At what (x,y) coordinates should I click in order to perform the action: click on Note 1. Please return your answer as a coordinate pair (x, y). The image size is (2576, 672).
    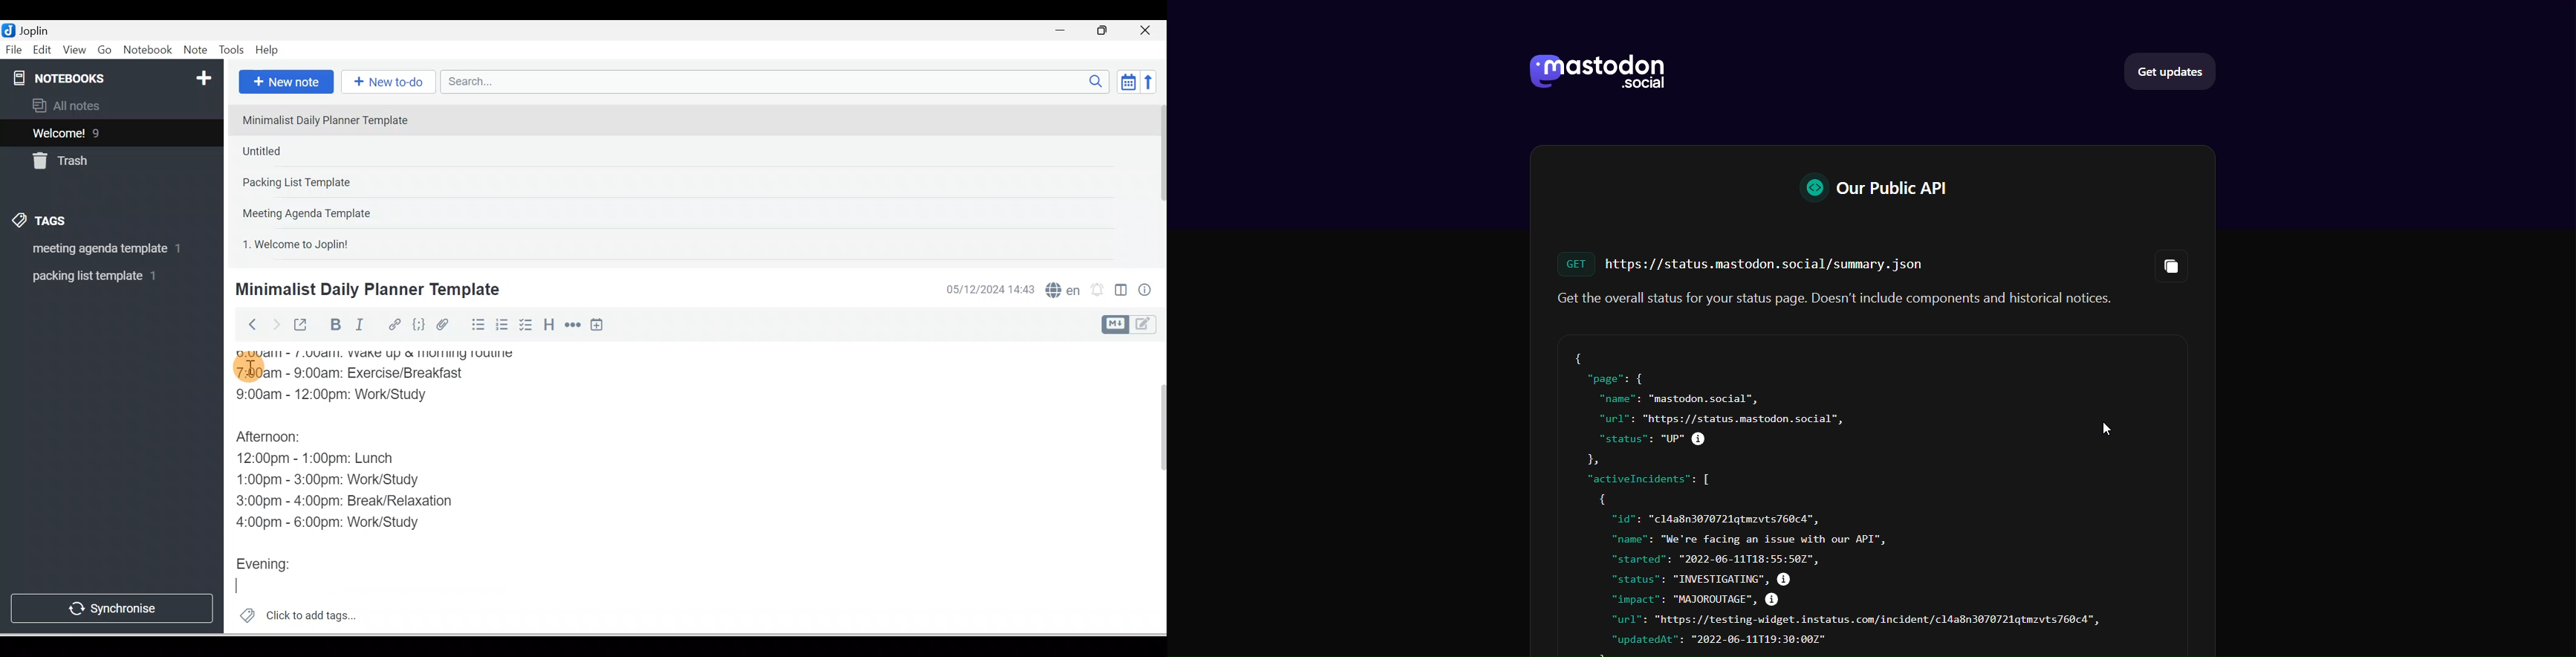
    Looking at the image, I should click on (334, 119).